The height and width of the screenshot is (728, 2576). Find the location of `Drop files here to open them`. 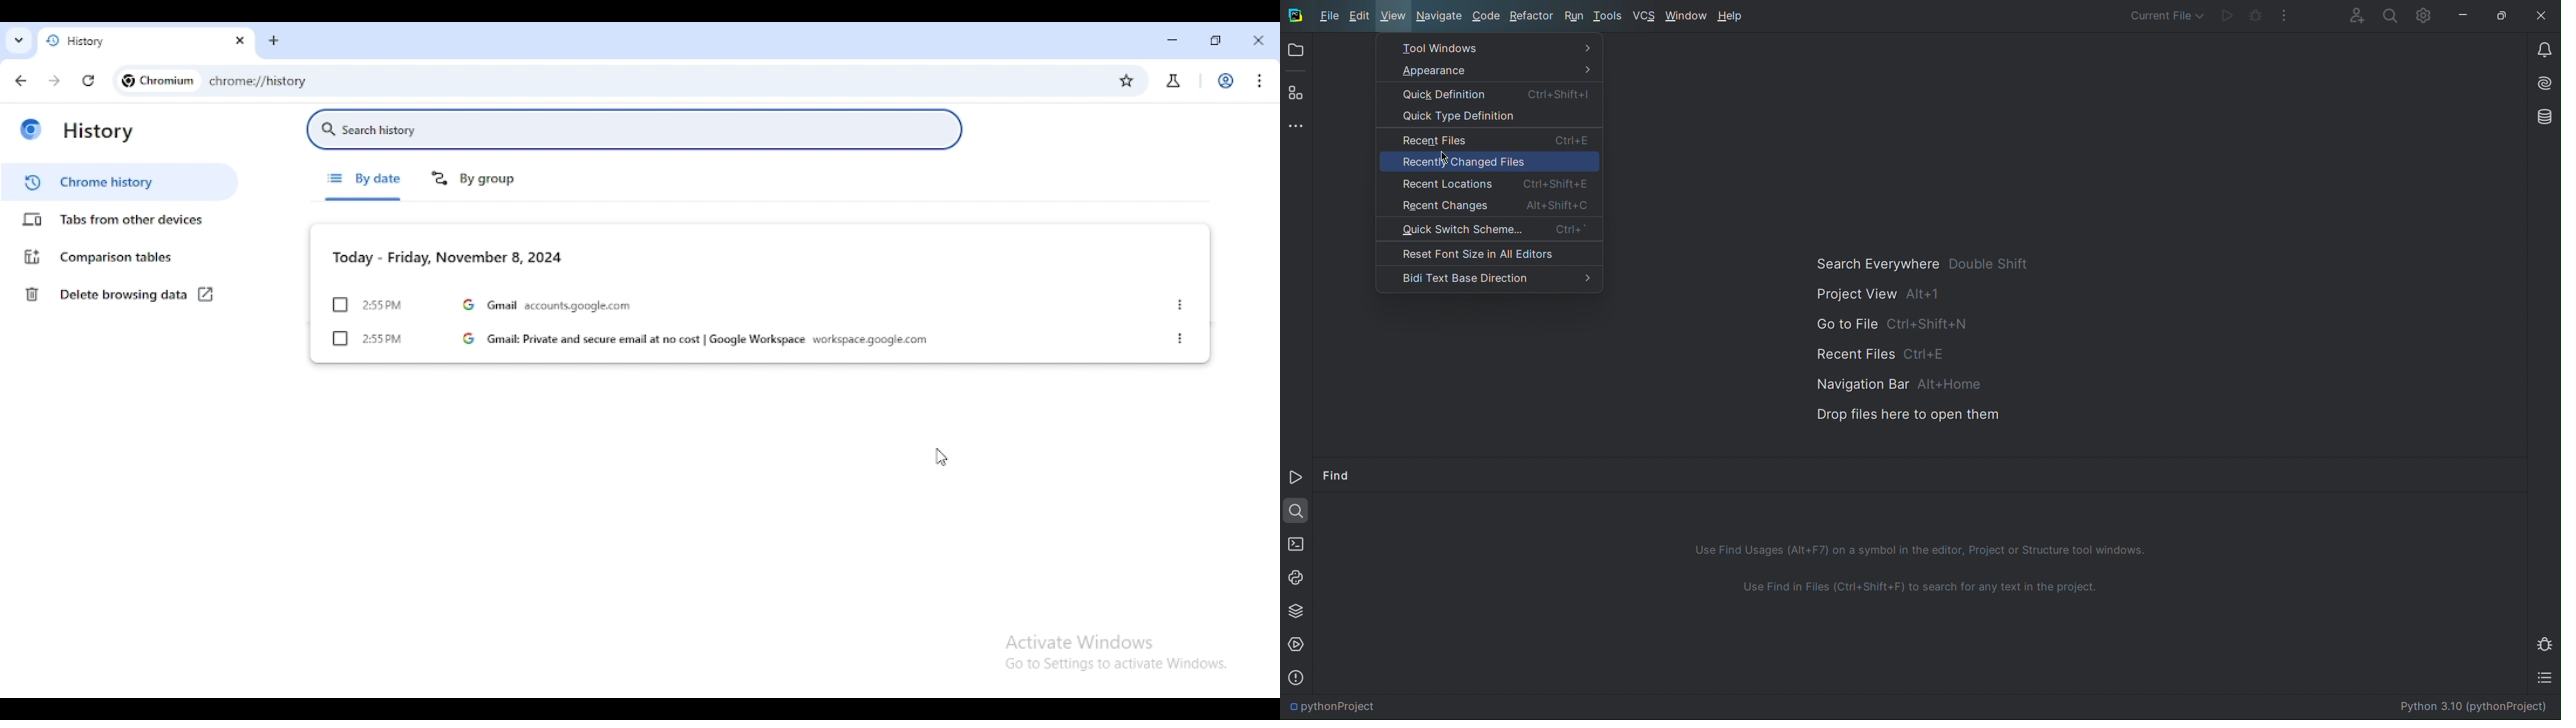

Drop files here to open them is located at coordinates (1898, 414).